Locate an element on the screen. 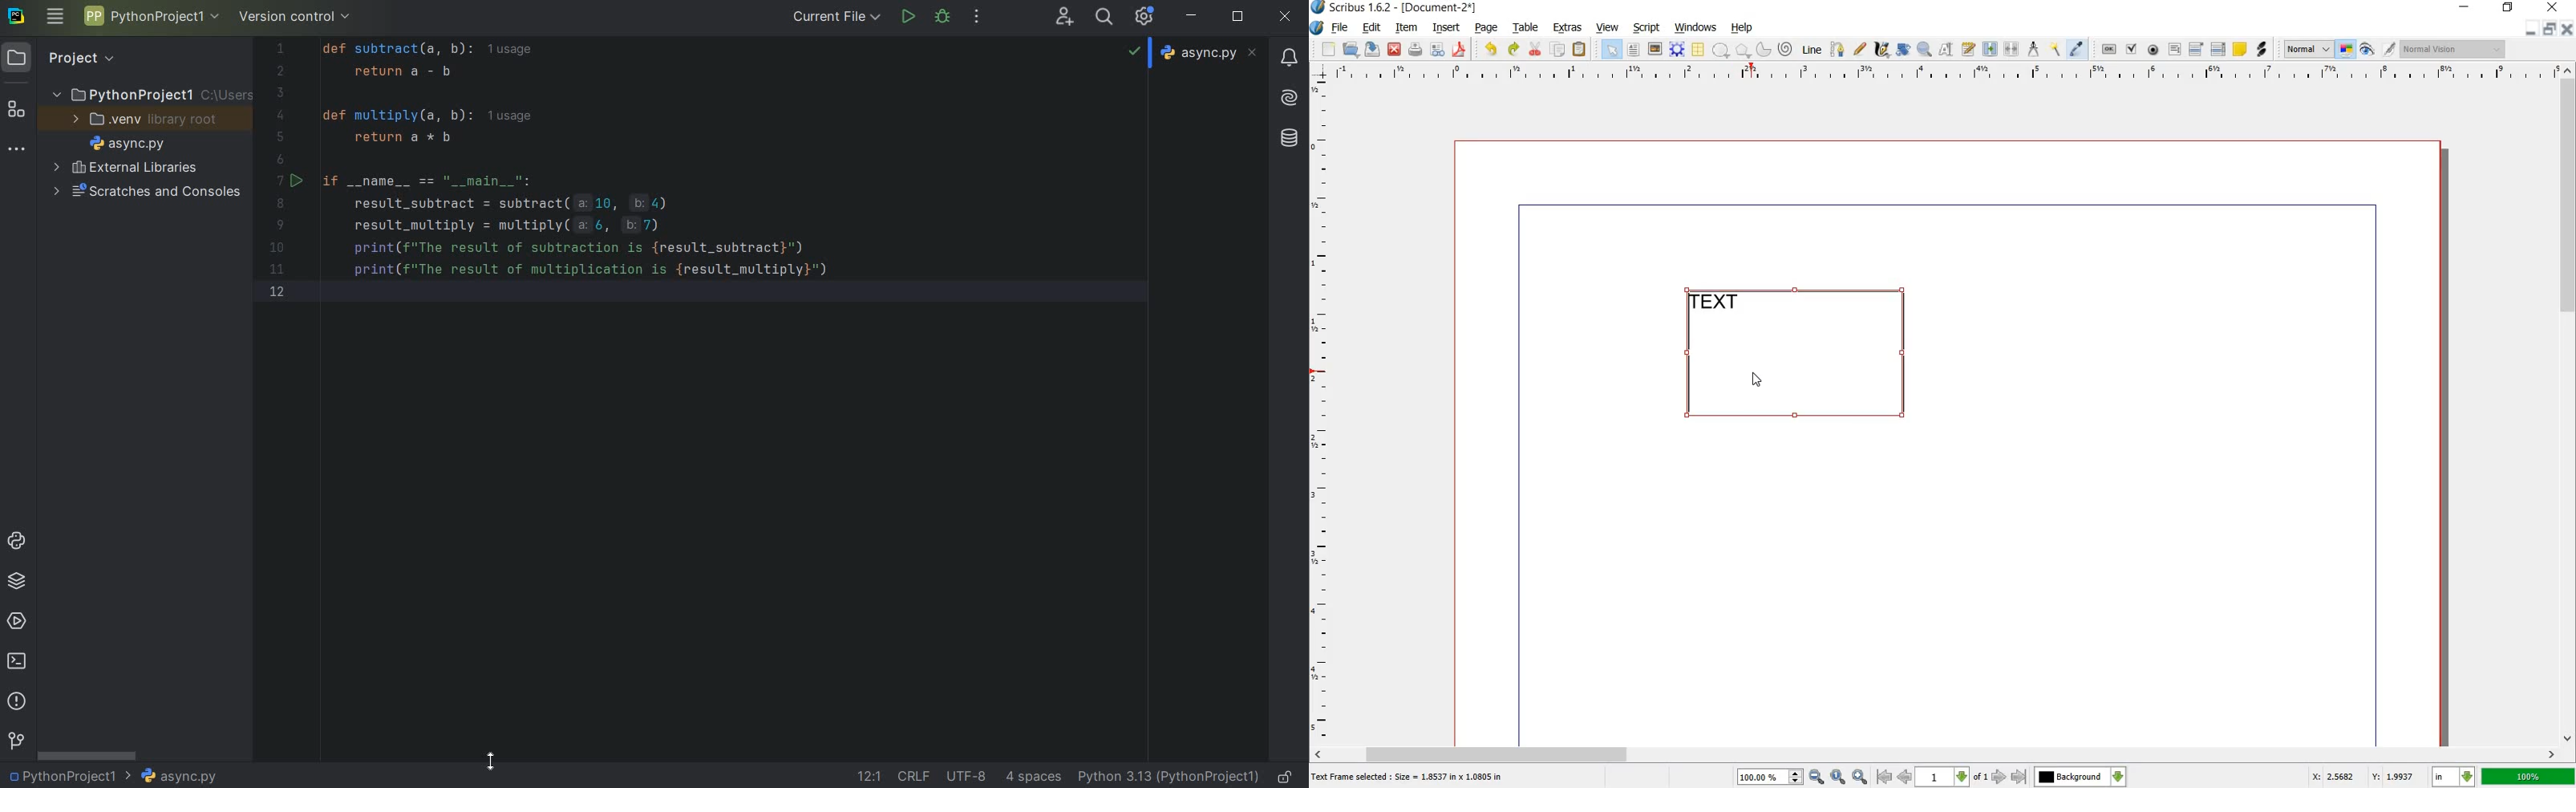  freehand line is located at coordinates (1860, 48).